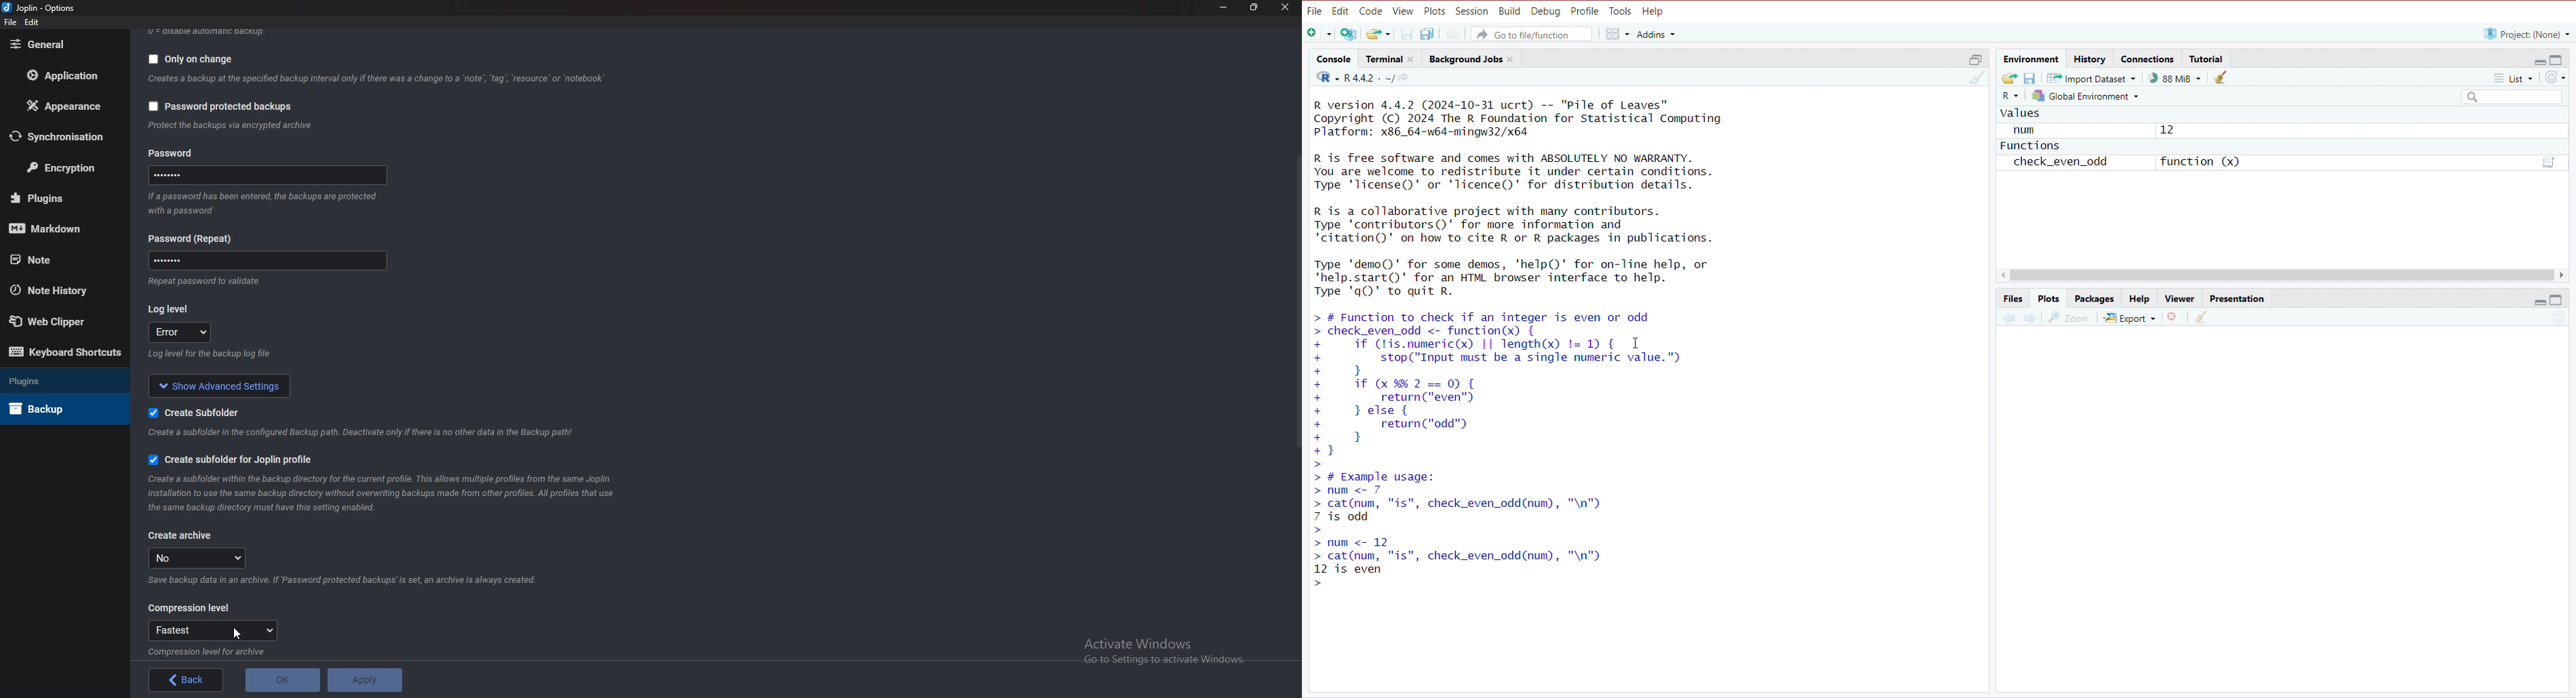 The image size is (2576, 700). Describe the element at coordinates (2536, 61) in the screenshot. I see `expand` at that location.